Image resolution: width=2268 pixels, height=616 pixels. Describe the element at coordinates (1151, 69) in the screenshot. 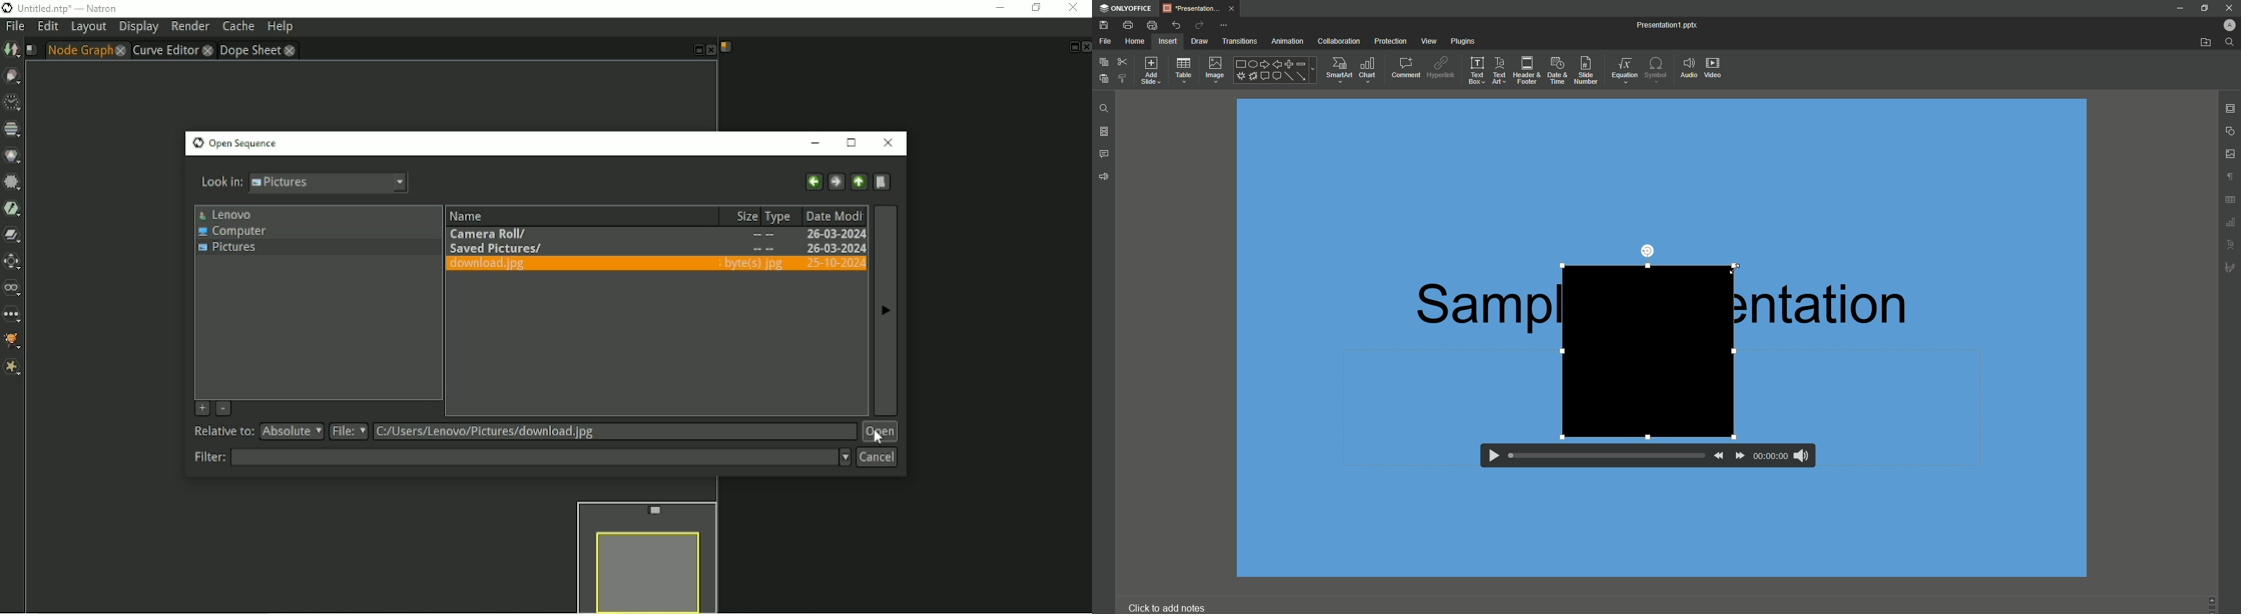

I see `Add Slide` at that location.